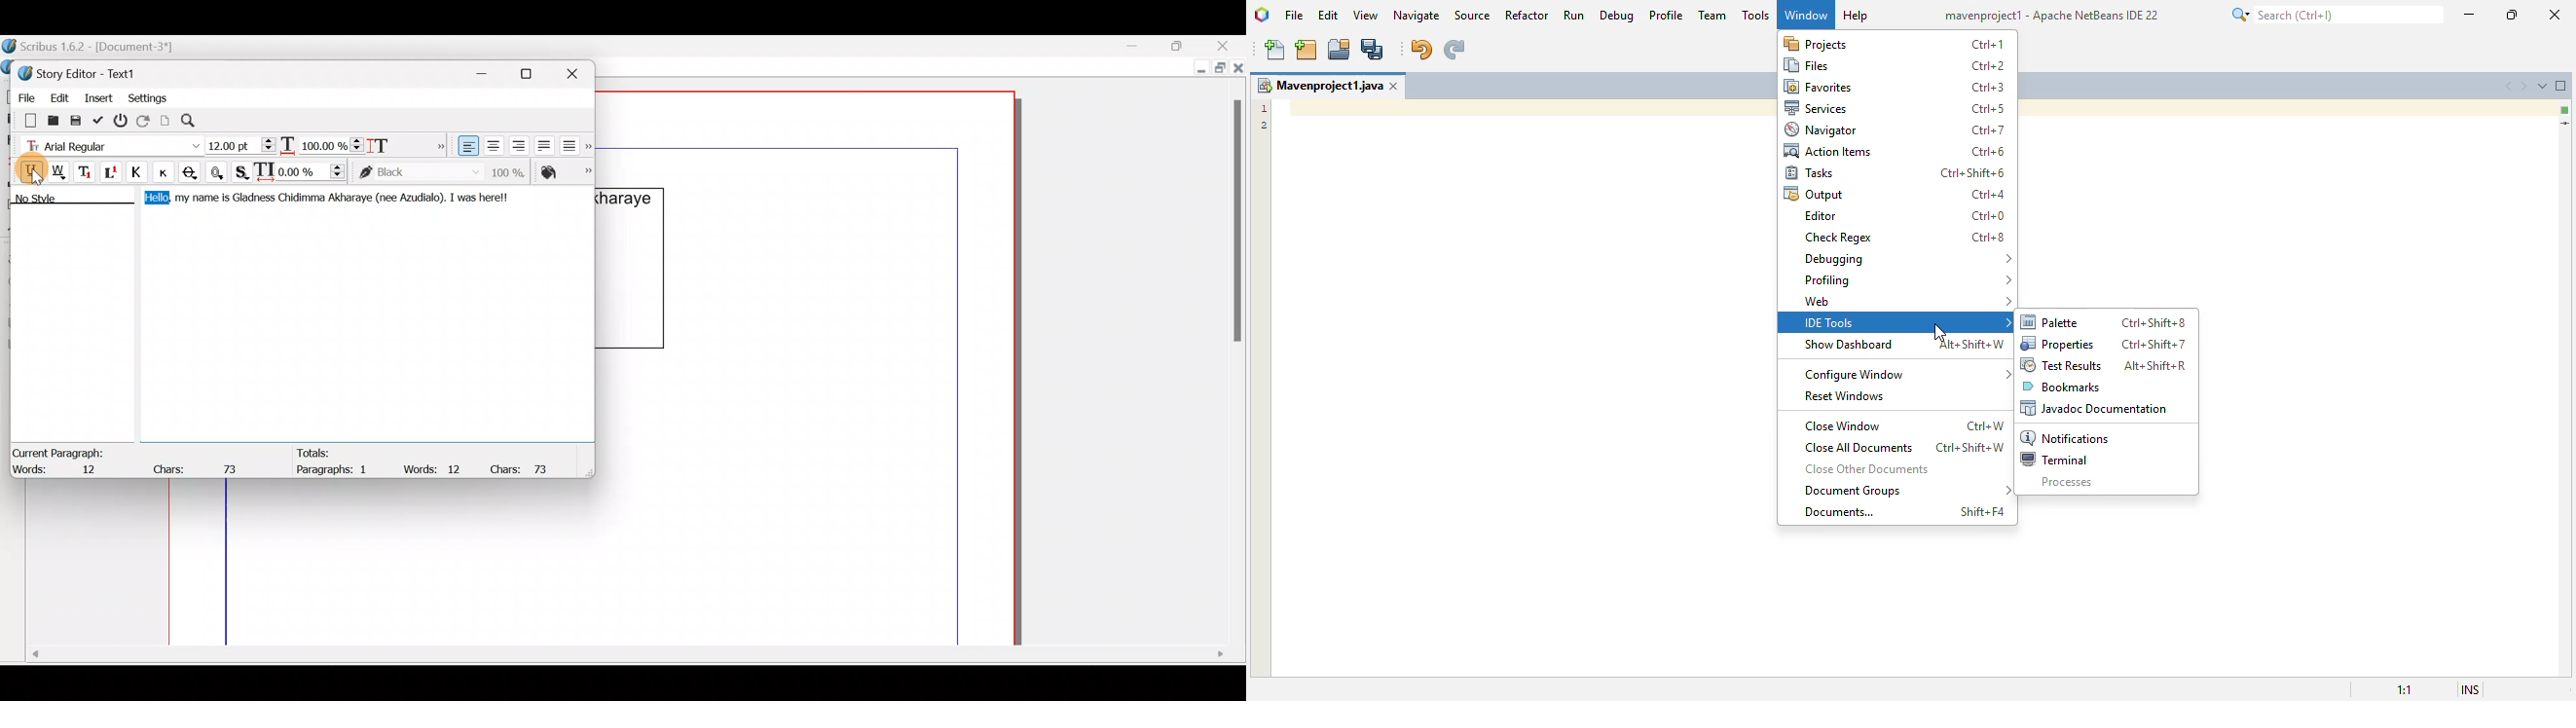  What do you see at coordinates (524, 468) in the screenshot?
I see `Chars: 73` at bounding box center [524, 468].